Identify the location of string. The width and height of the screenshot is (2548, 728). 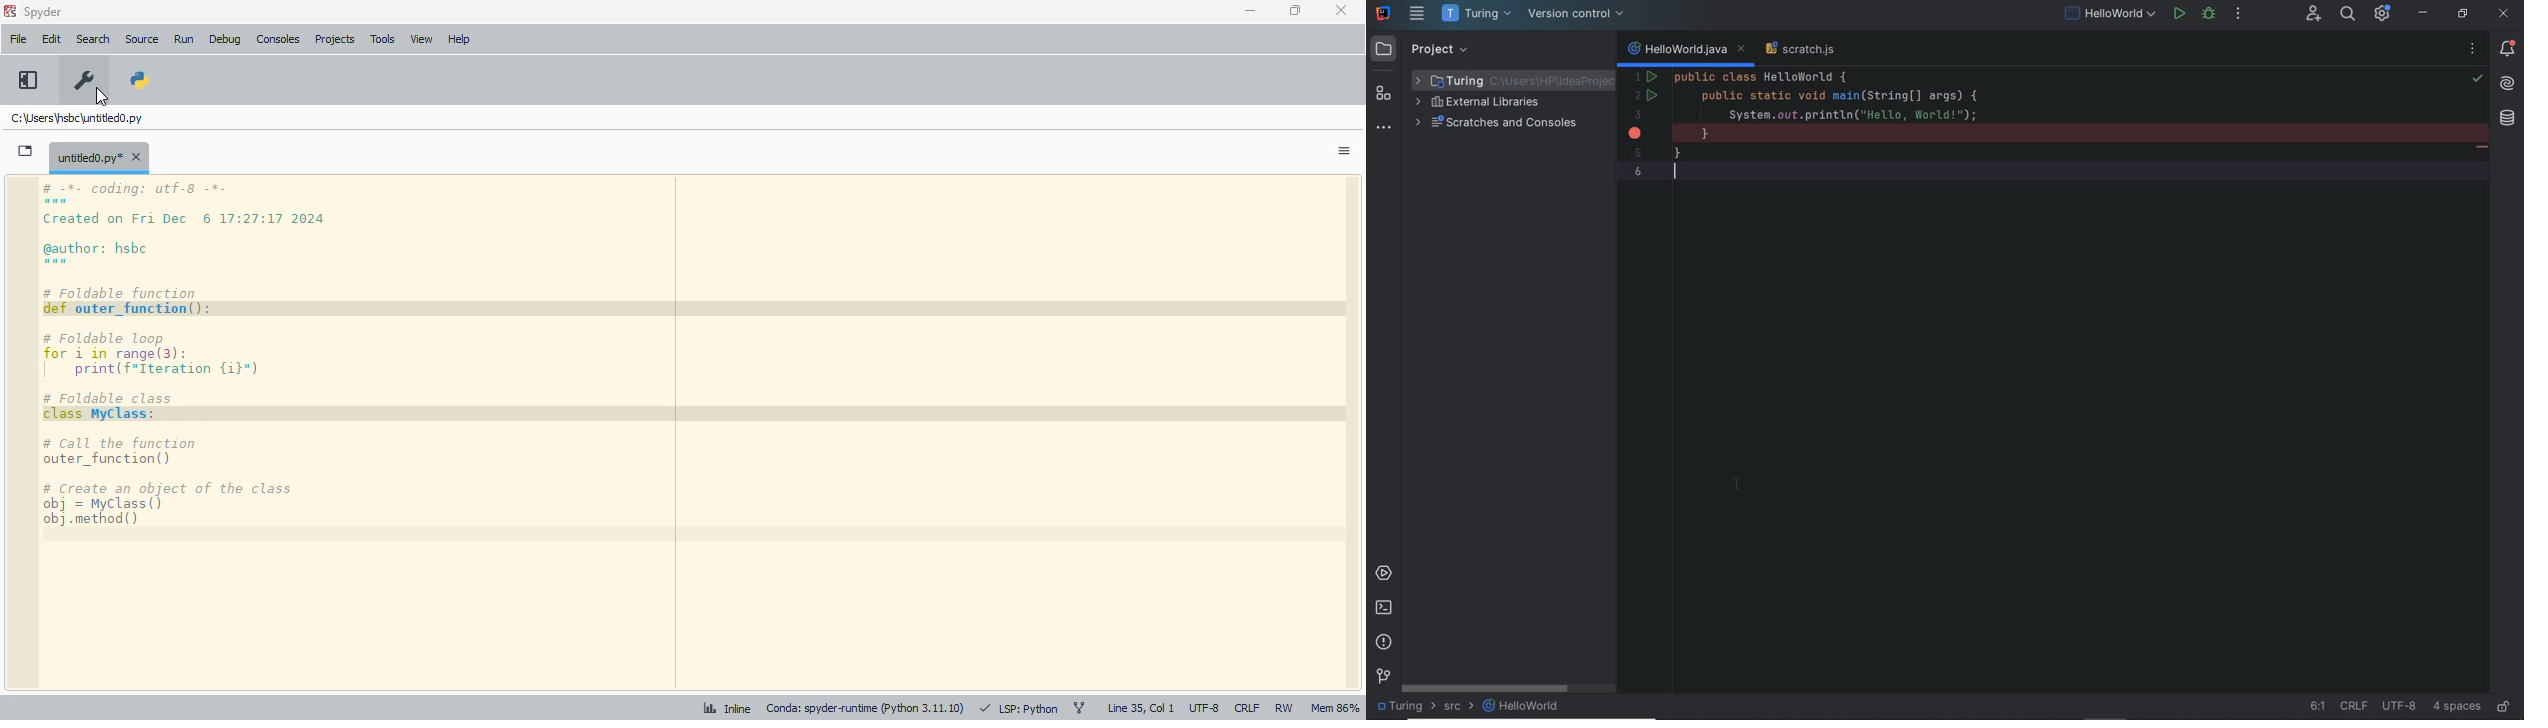
(2483, 149).